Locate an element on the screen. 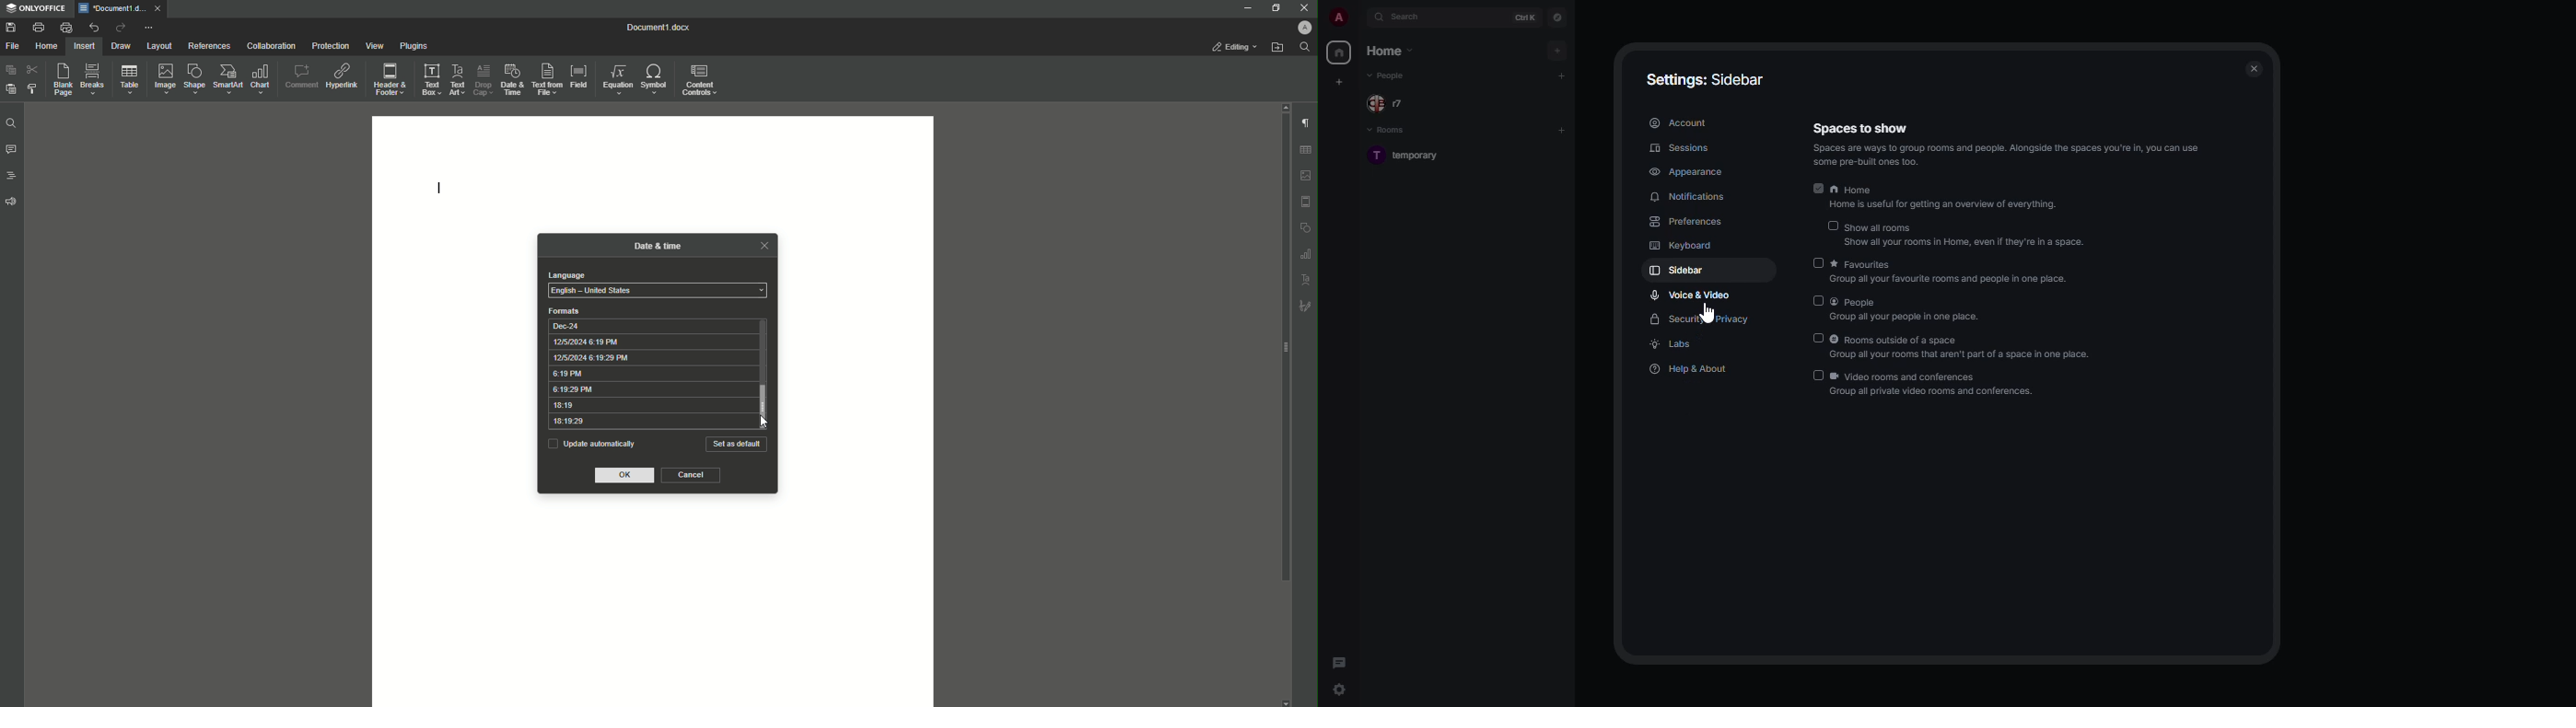 The image size is (2576, 728). Chart is located at coordinates (262, 79).